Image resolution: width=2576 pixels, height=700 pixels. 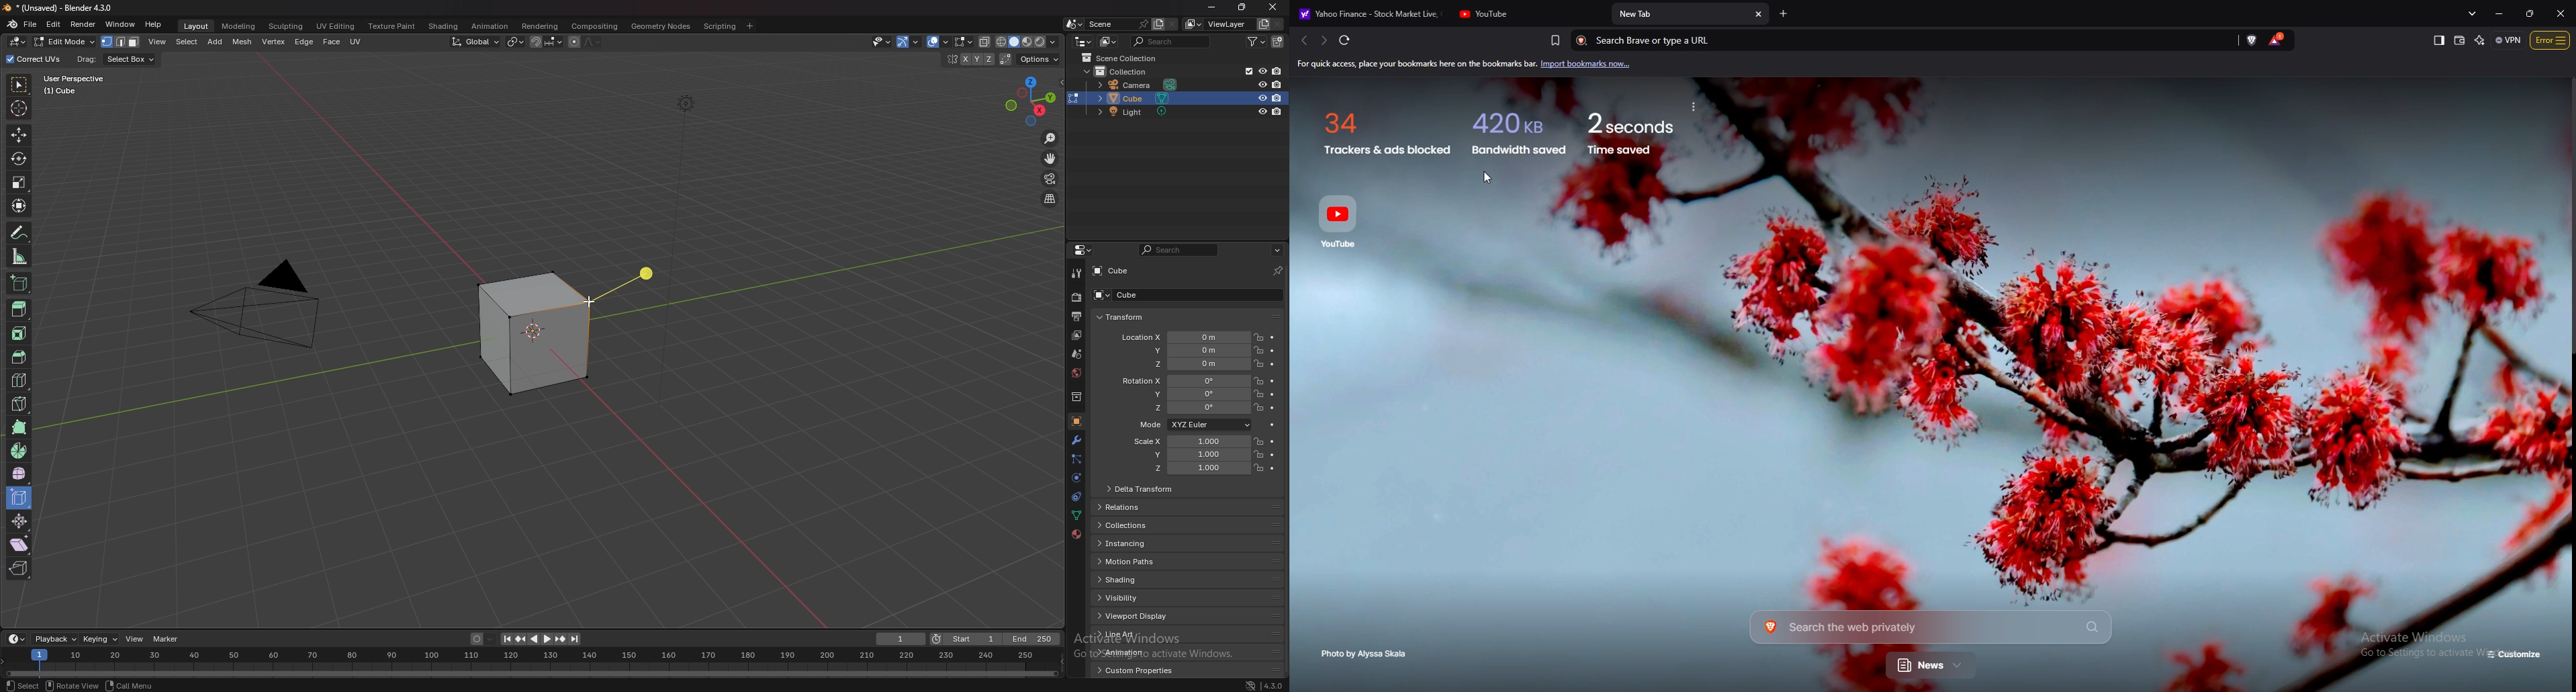 I want to click on exclude from viewlayer, so click(x=1244, y=71).